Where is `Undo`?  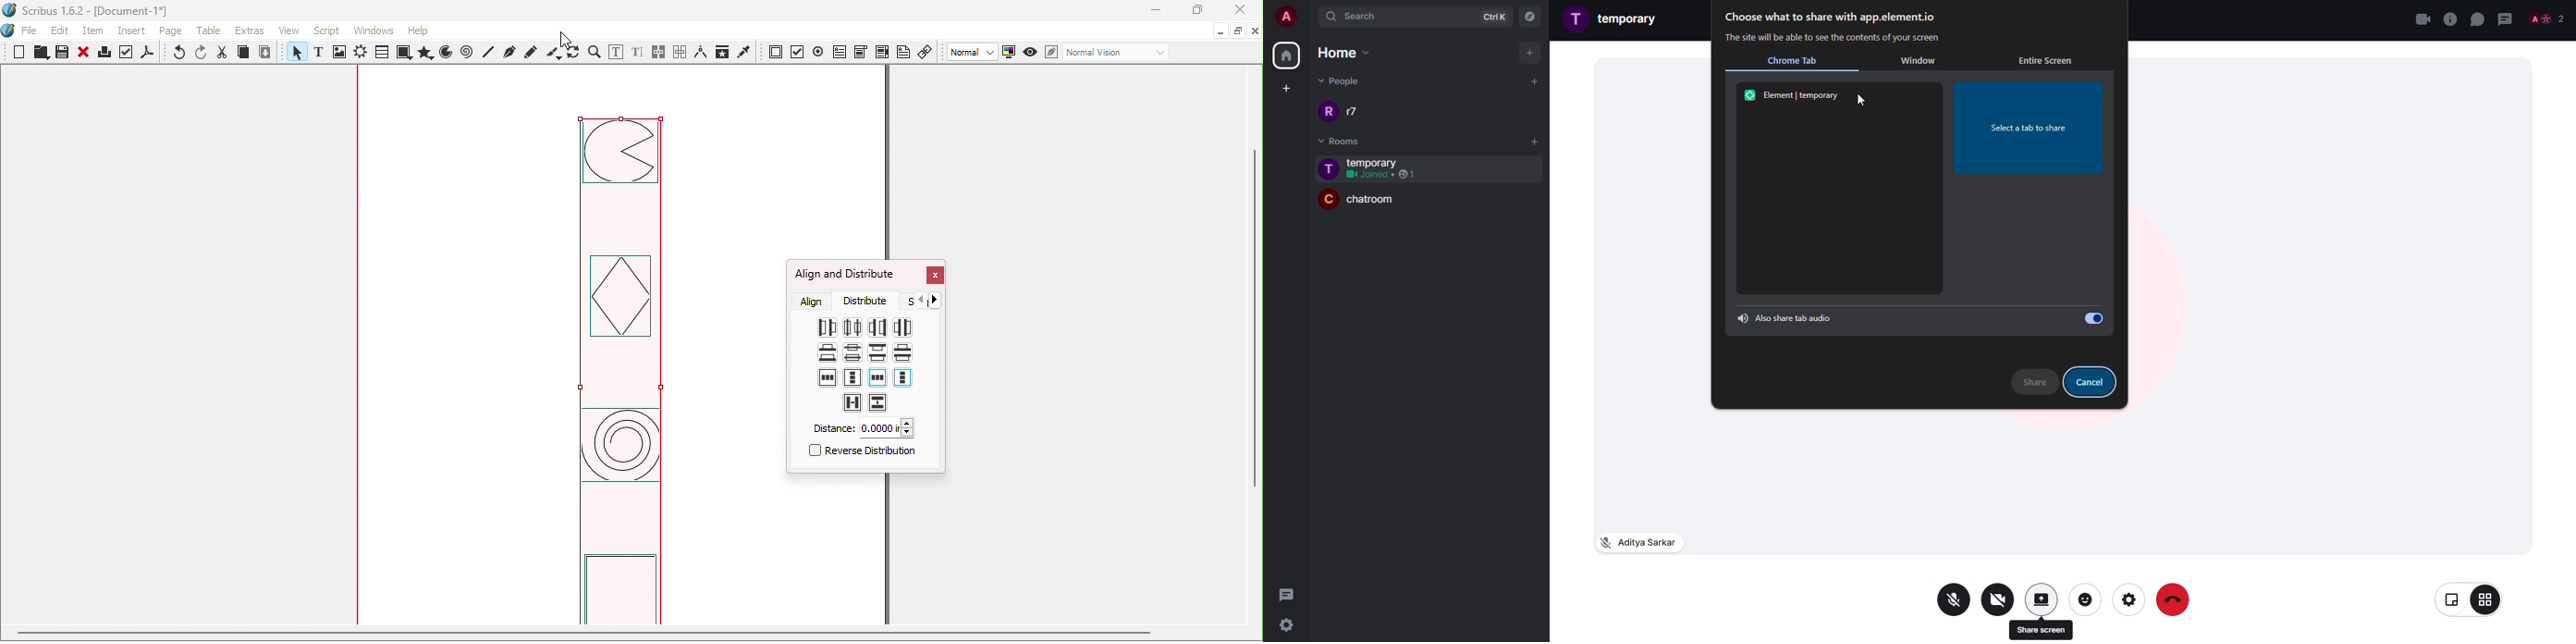
Undo is located at coordinates (180, 54).